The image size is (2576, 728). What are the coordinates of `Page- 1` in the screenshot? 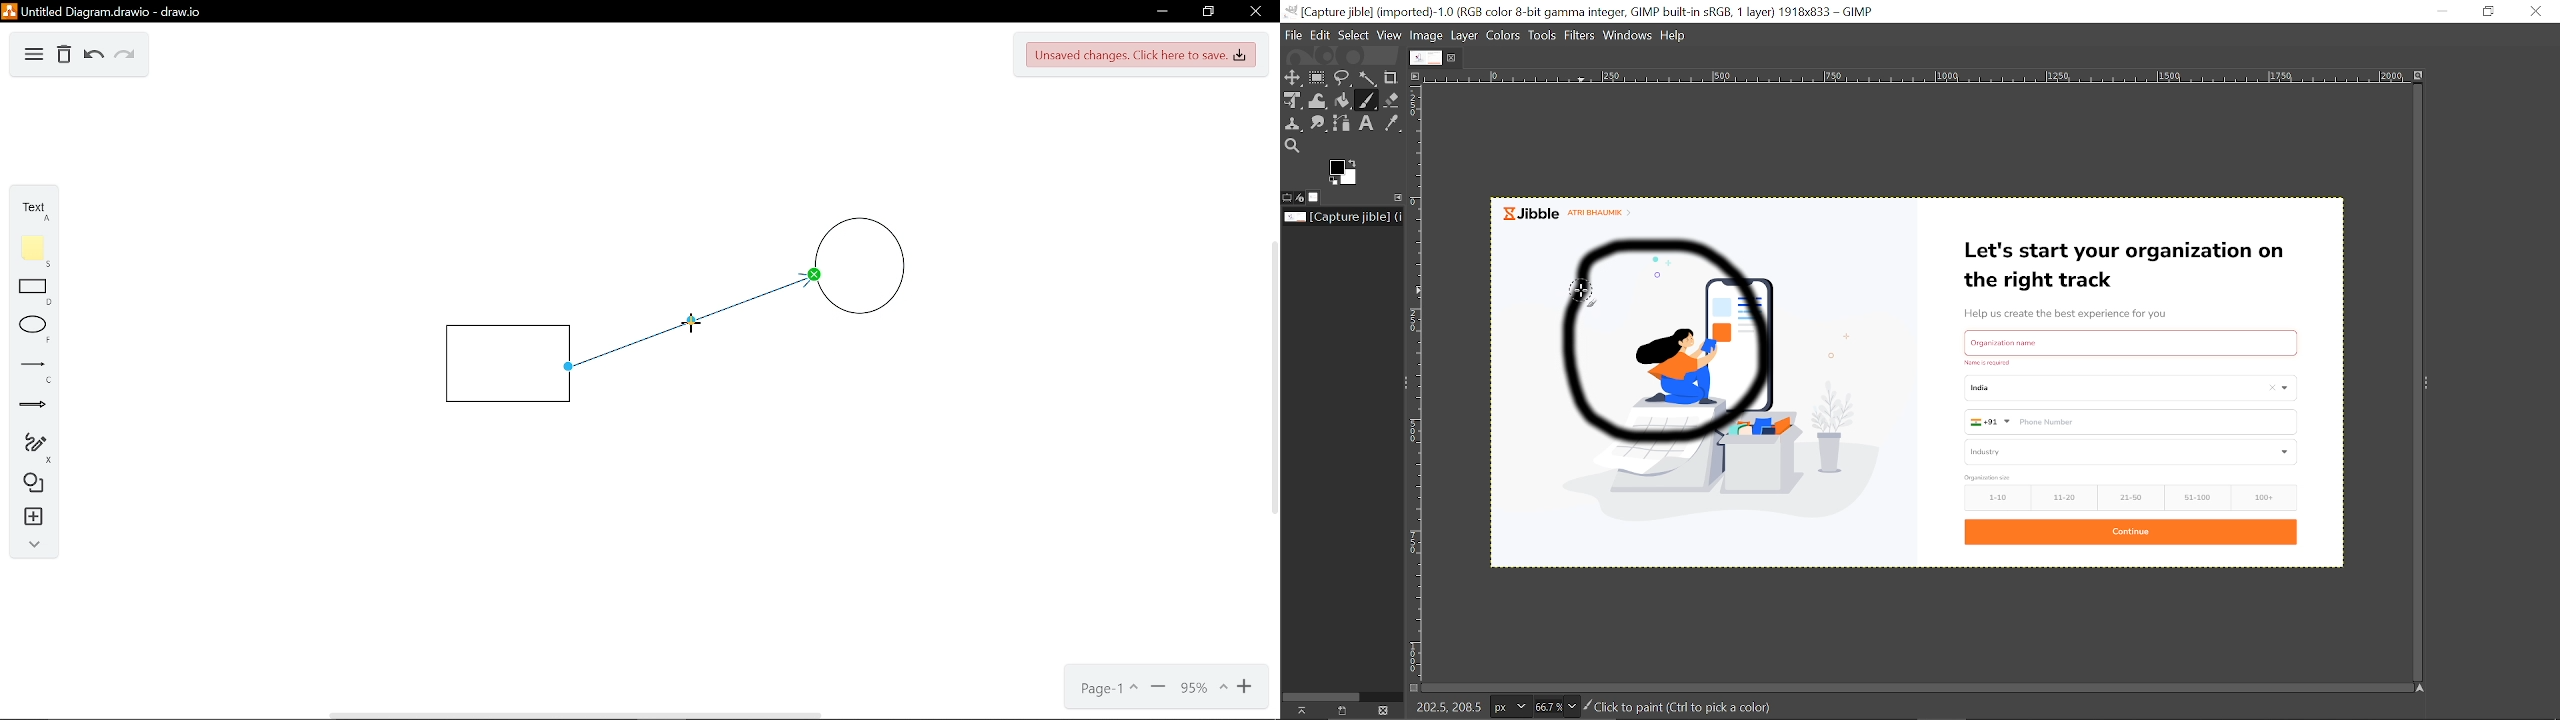 It's located at (1107, 690).